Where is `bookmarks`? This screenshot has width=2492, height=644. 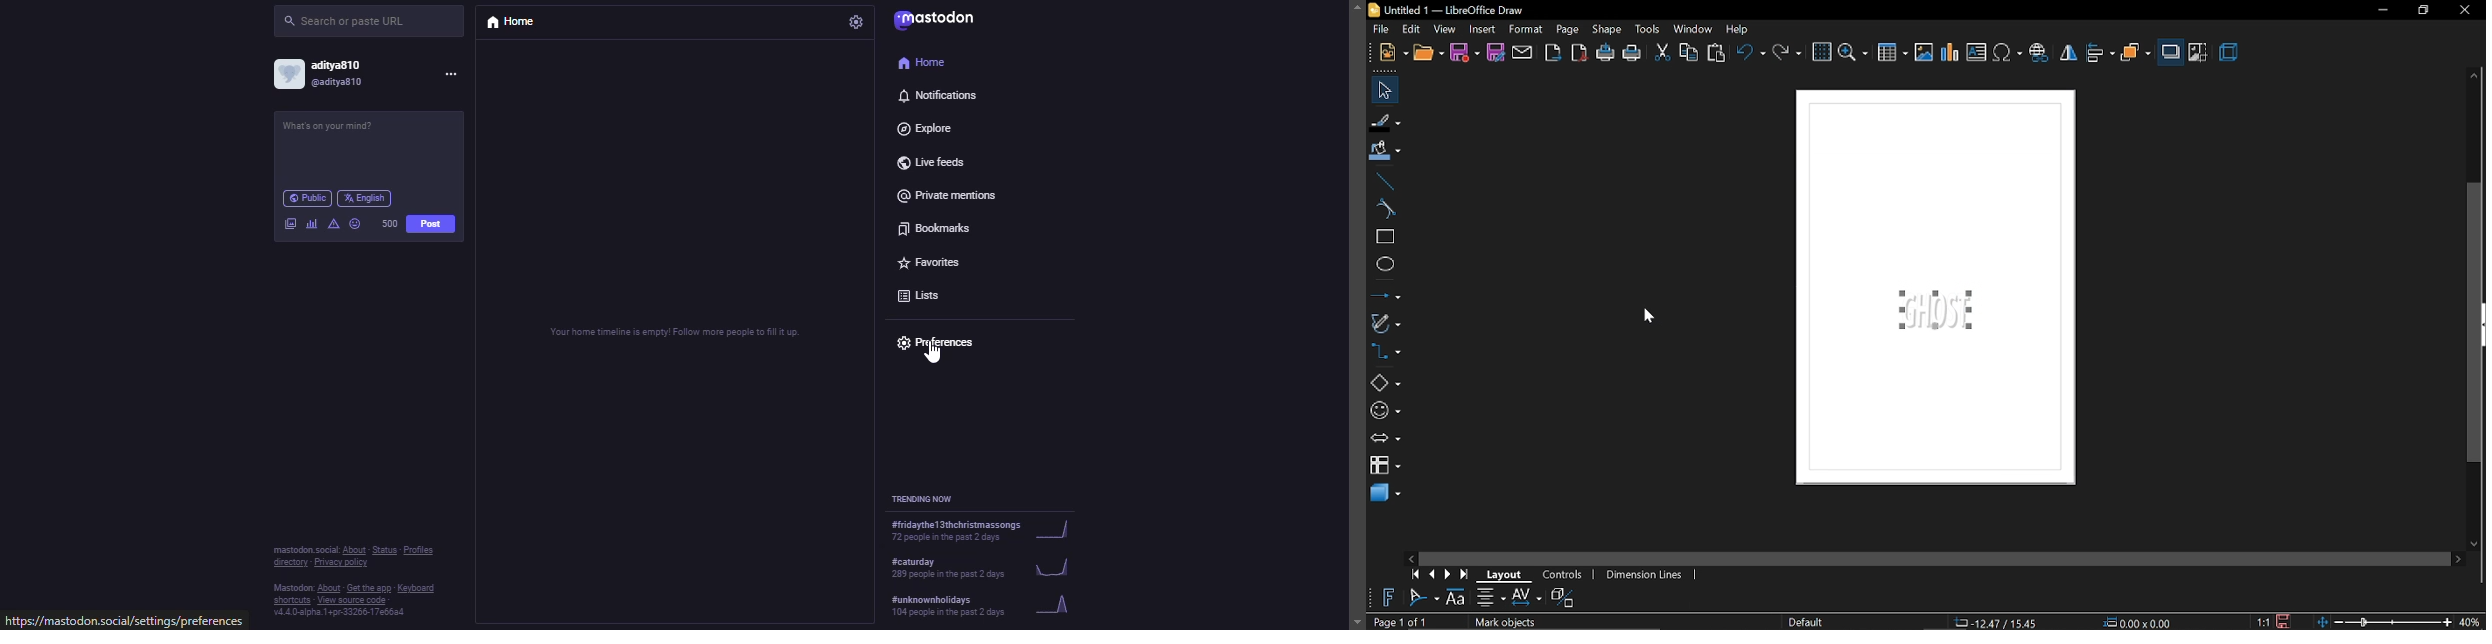
bookmarks is located at coordinates (933, 225).